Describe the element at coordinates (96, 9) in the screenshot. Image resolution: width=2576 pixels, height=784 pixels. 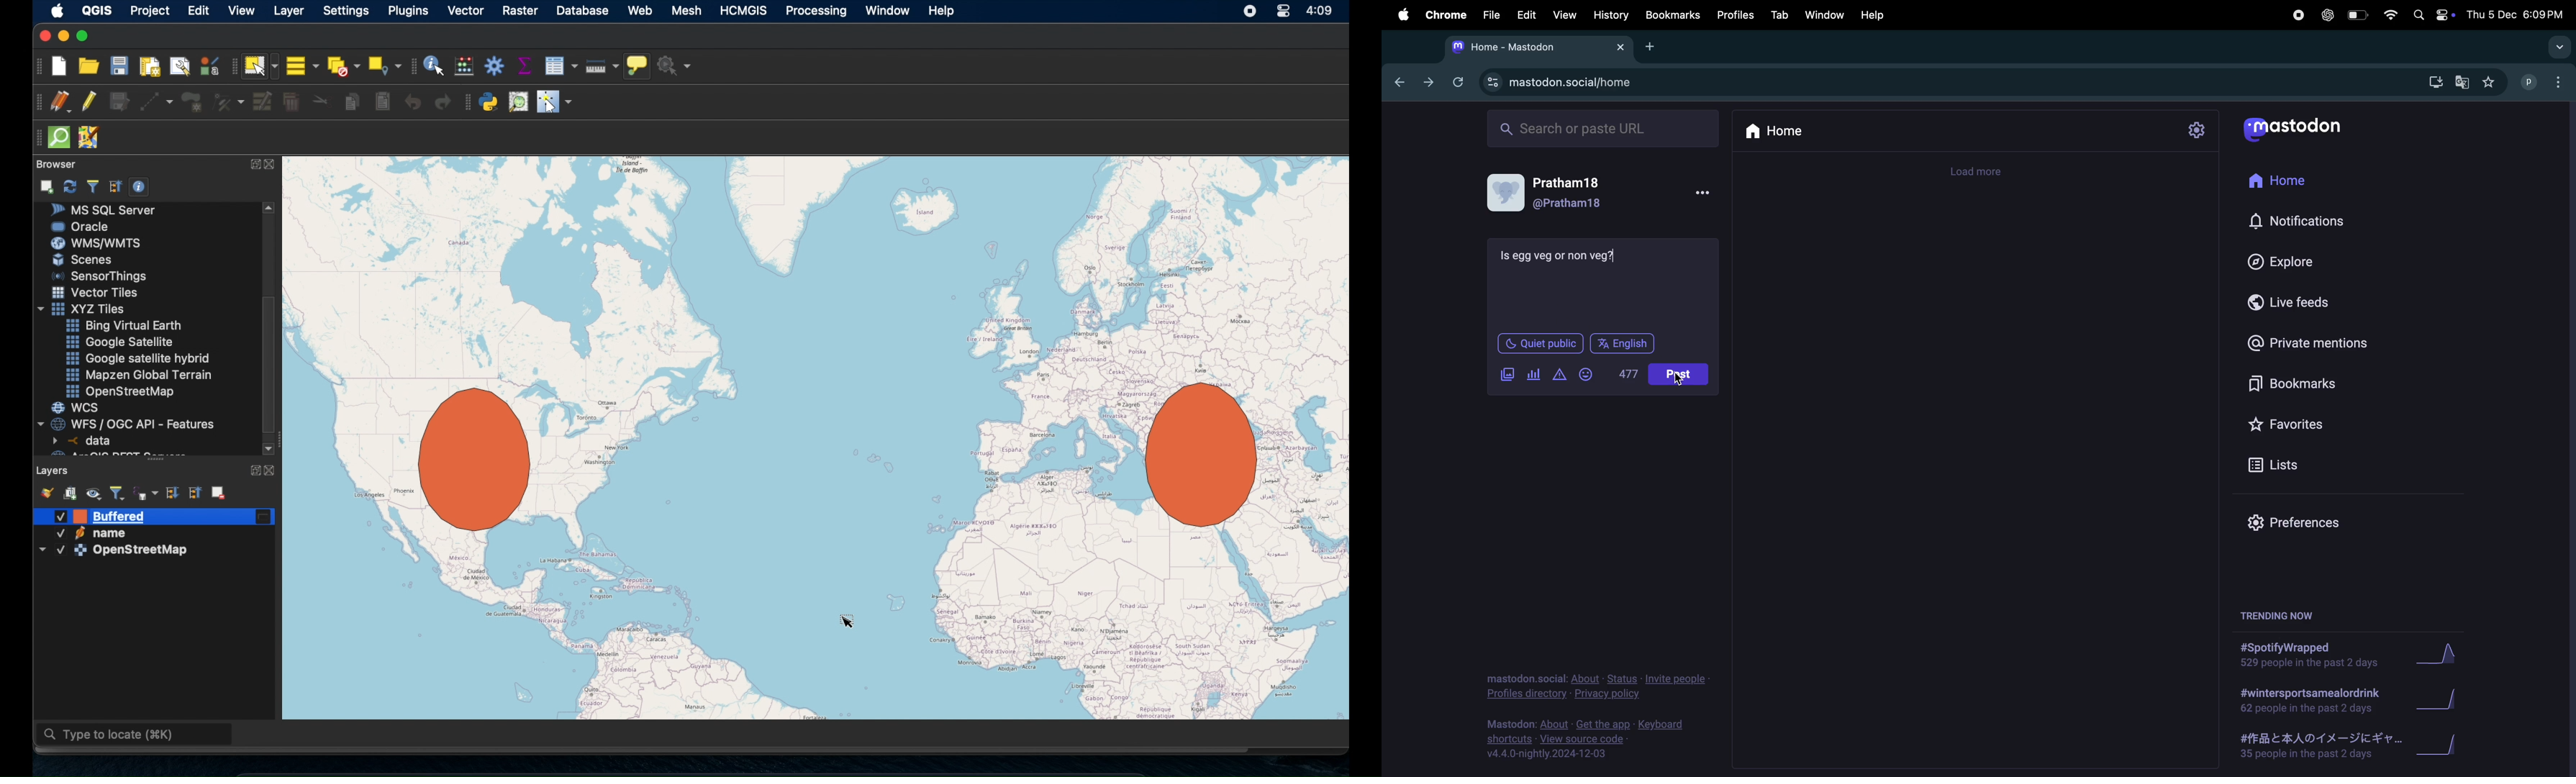
I see `QGIS` at that location.